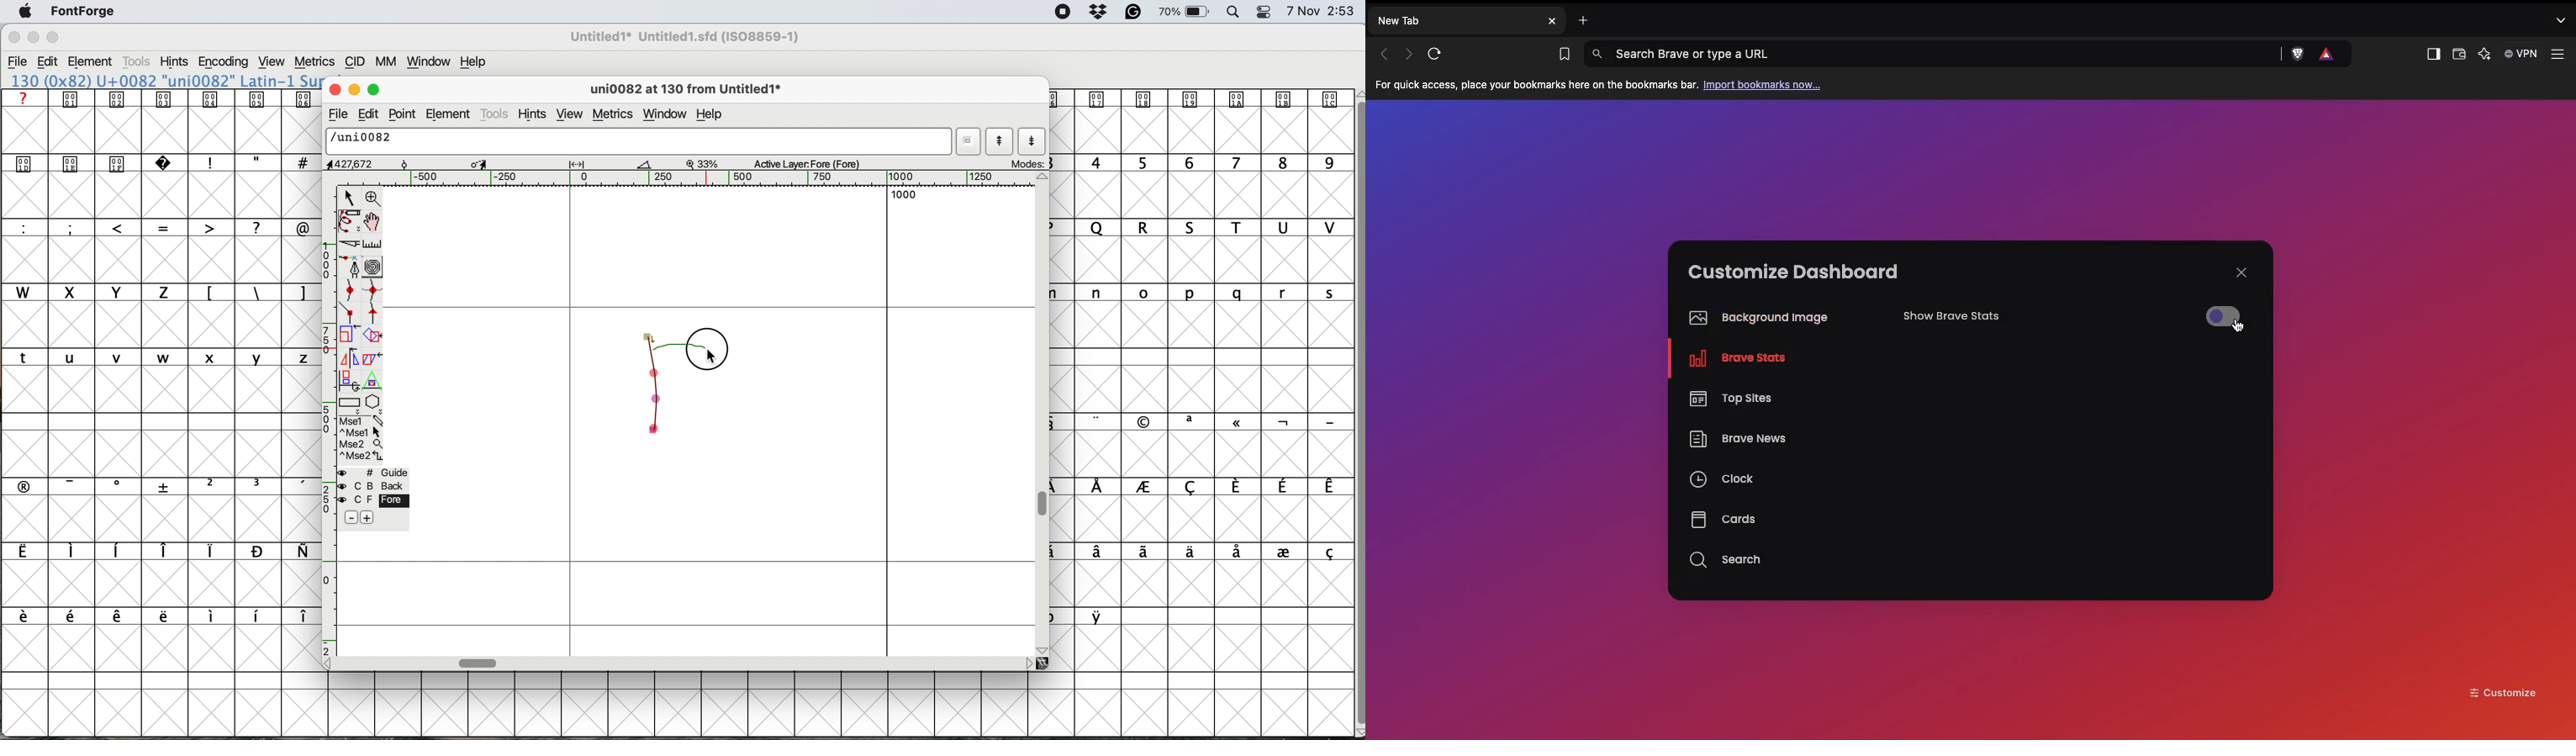 The width and height of the screenshot is (2576, 756). Describe the element at coordinates (52, 37) in the screenshot. I see `maximise` at that location.